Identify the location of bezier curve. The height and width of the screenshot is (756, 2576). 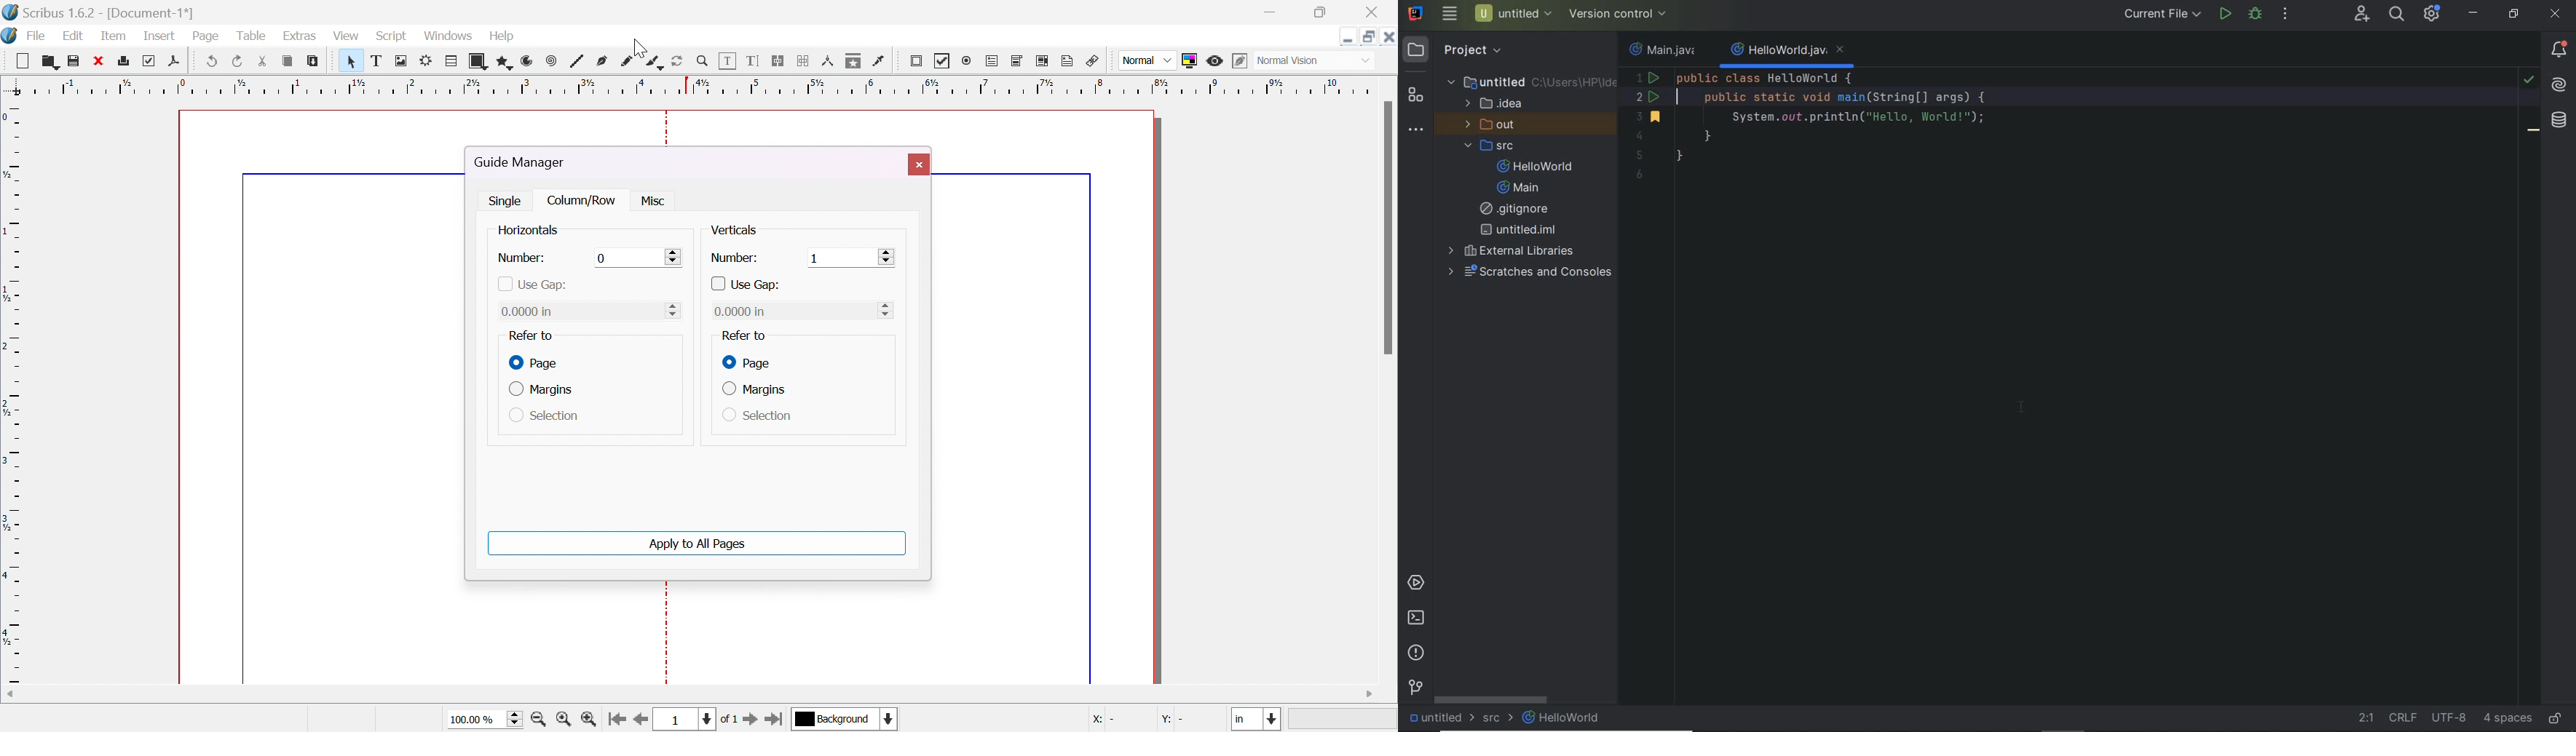
(603, 62).